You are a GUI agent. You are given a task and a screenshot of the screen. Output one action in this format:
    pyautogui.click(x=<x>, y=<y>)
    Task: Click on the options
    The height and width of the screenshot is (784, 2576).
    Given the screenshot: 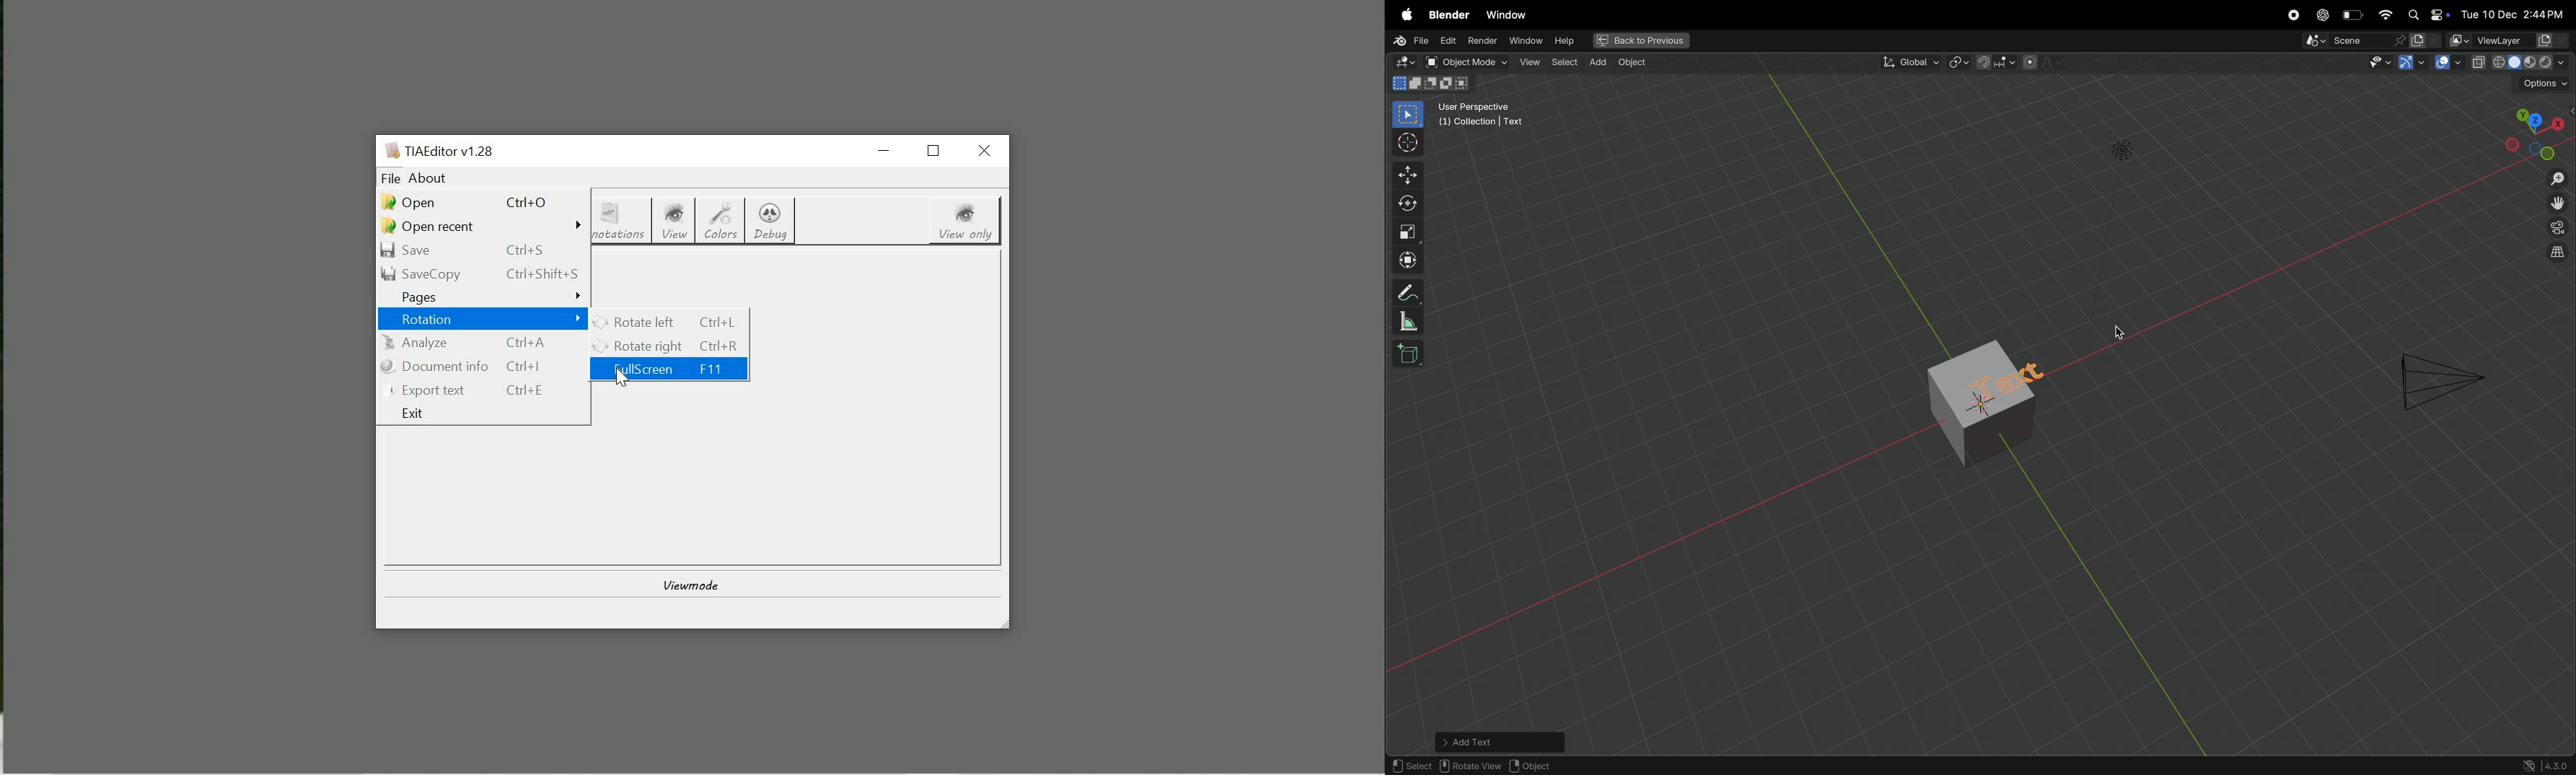 What is the action you would take?
    pyautogui.click(x=2544, y=86)
    